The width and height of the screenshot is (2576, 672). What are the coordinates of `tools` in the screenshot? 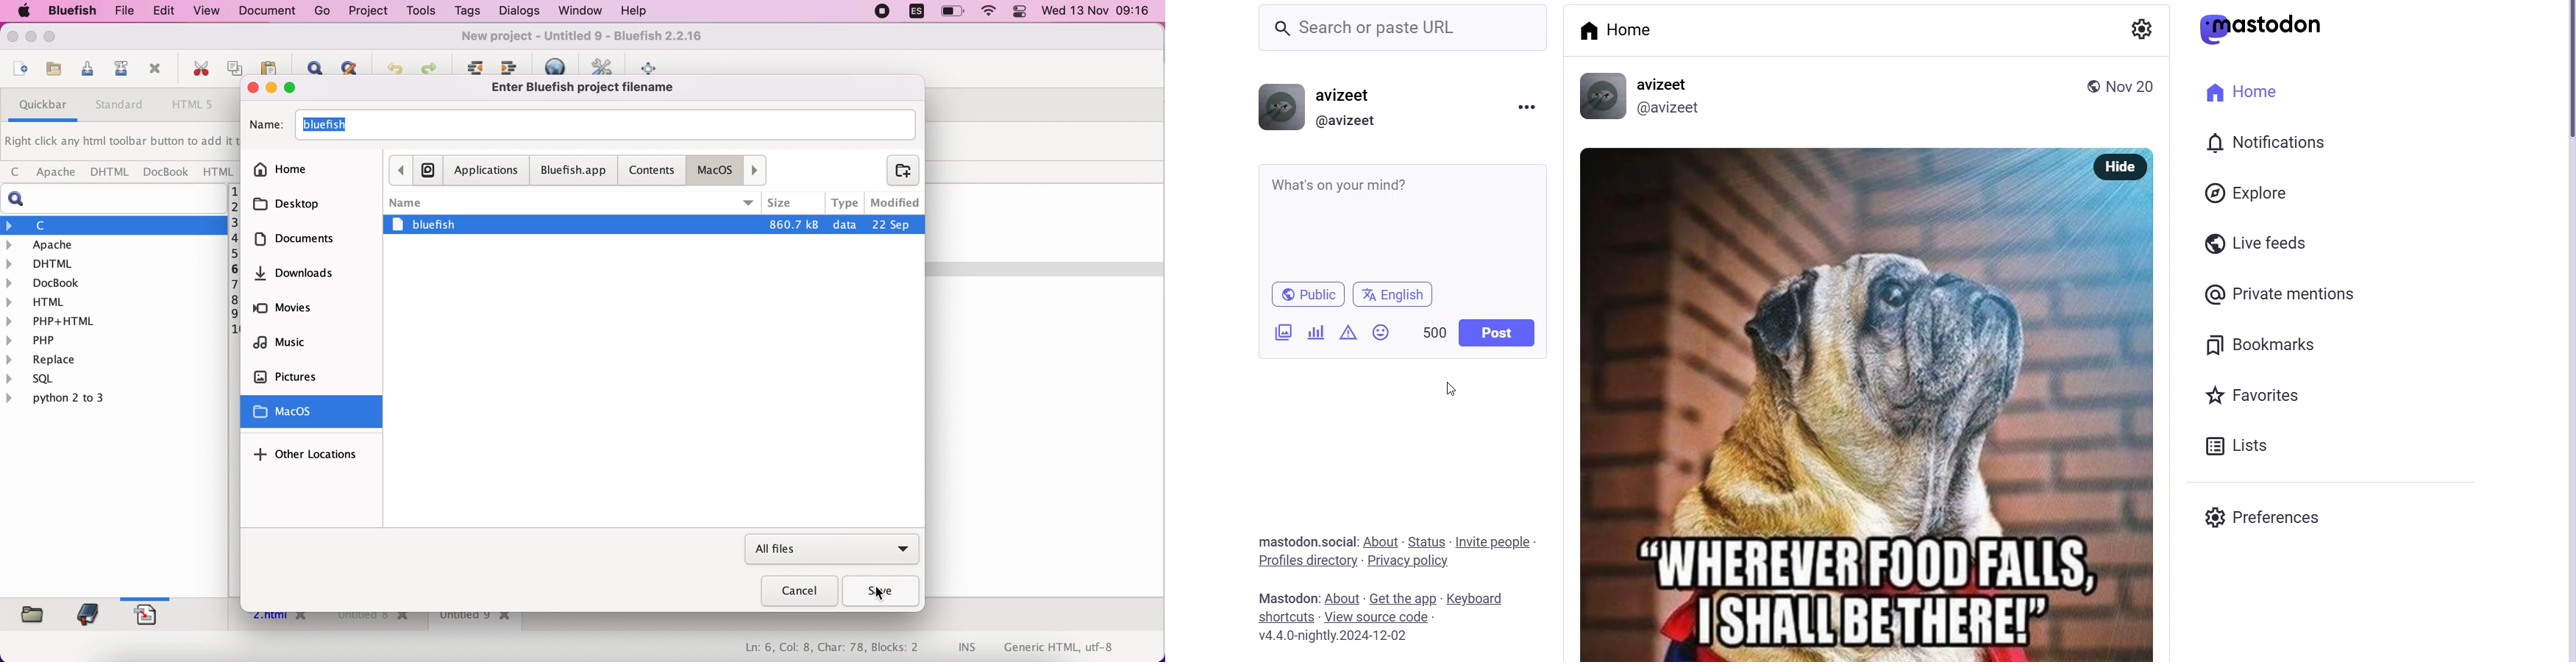 It's located at (419, 12).